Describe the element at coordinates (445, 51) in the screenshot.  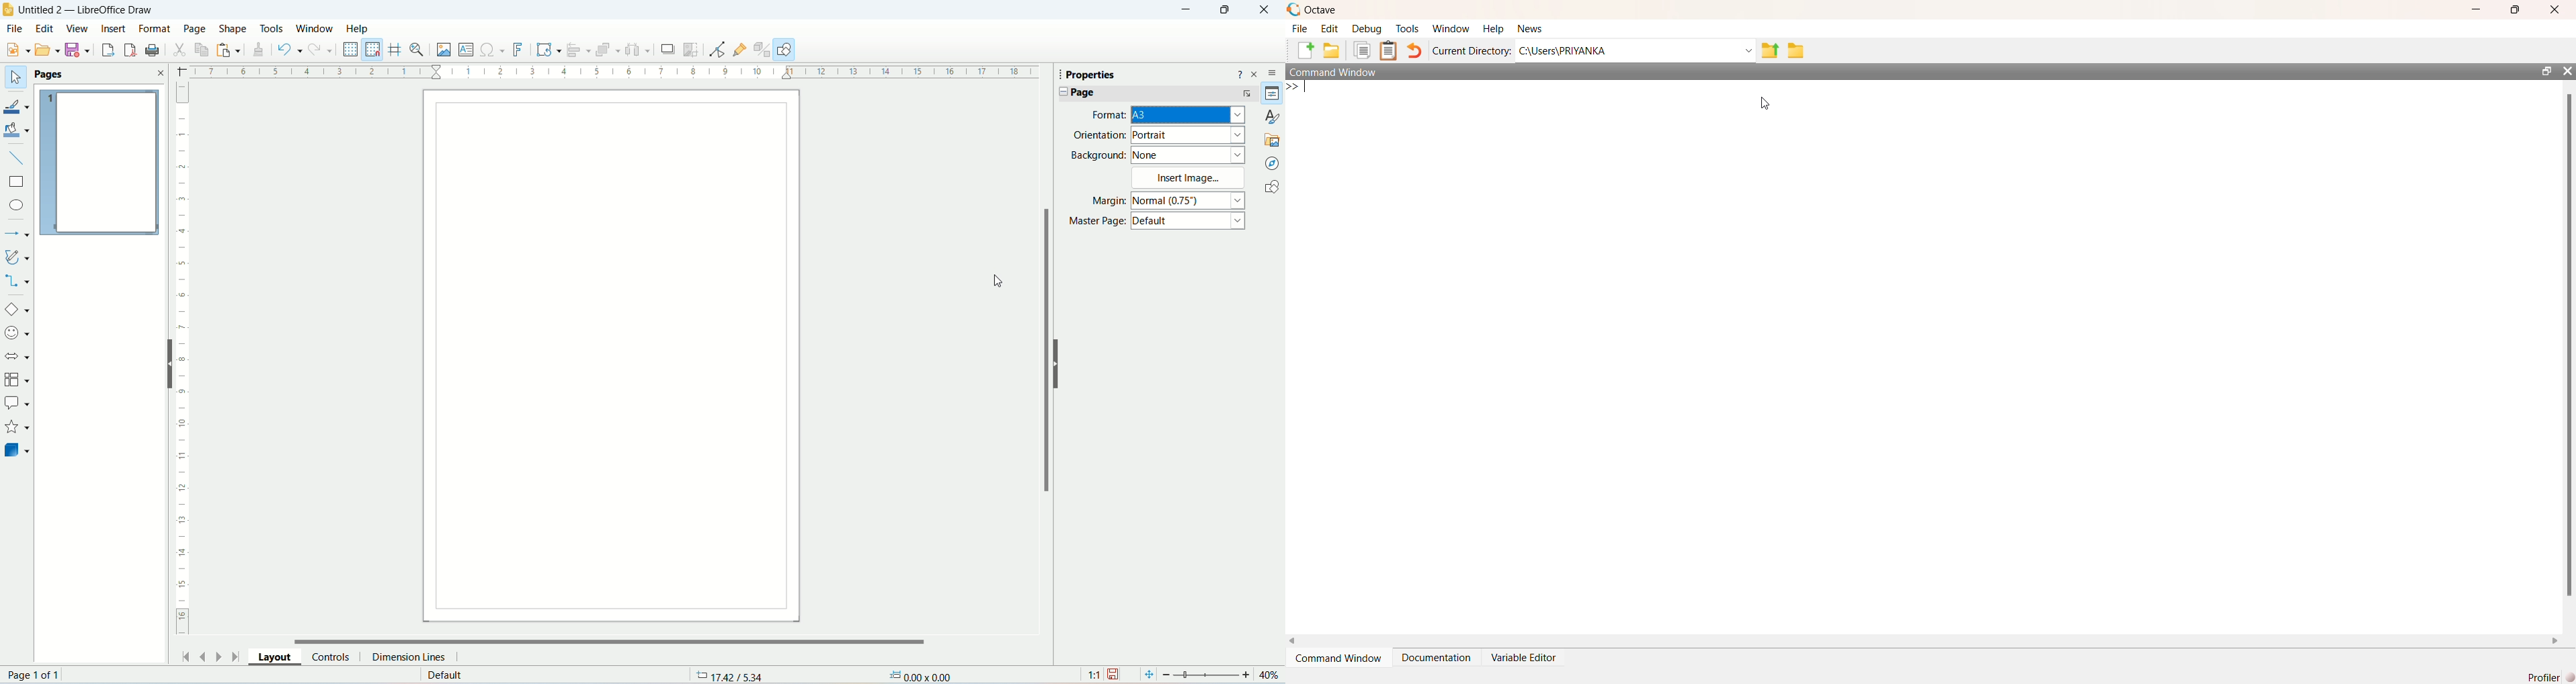
I see `insert image` at that location.